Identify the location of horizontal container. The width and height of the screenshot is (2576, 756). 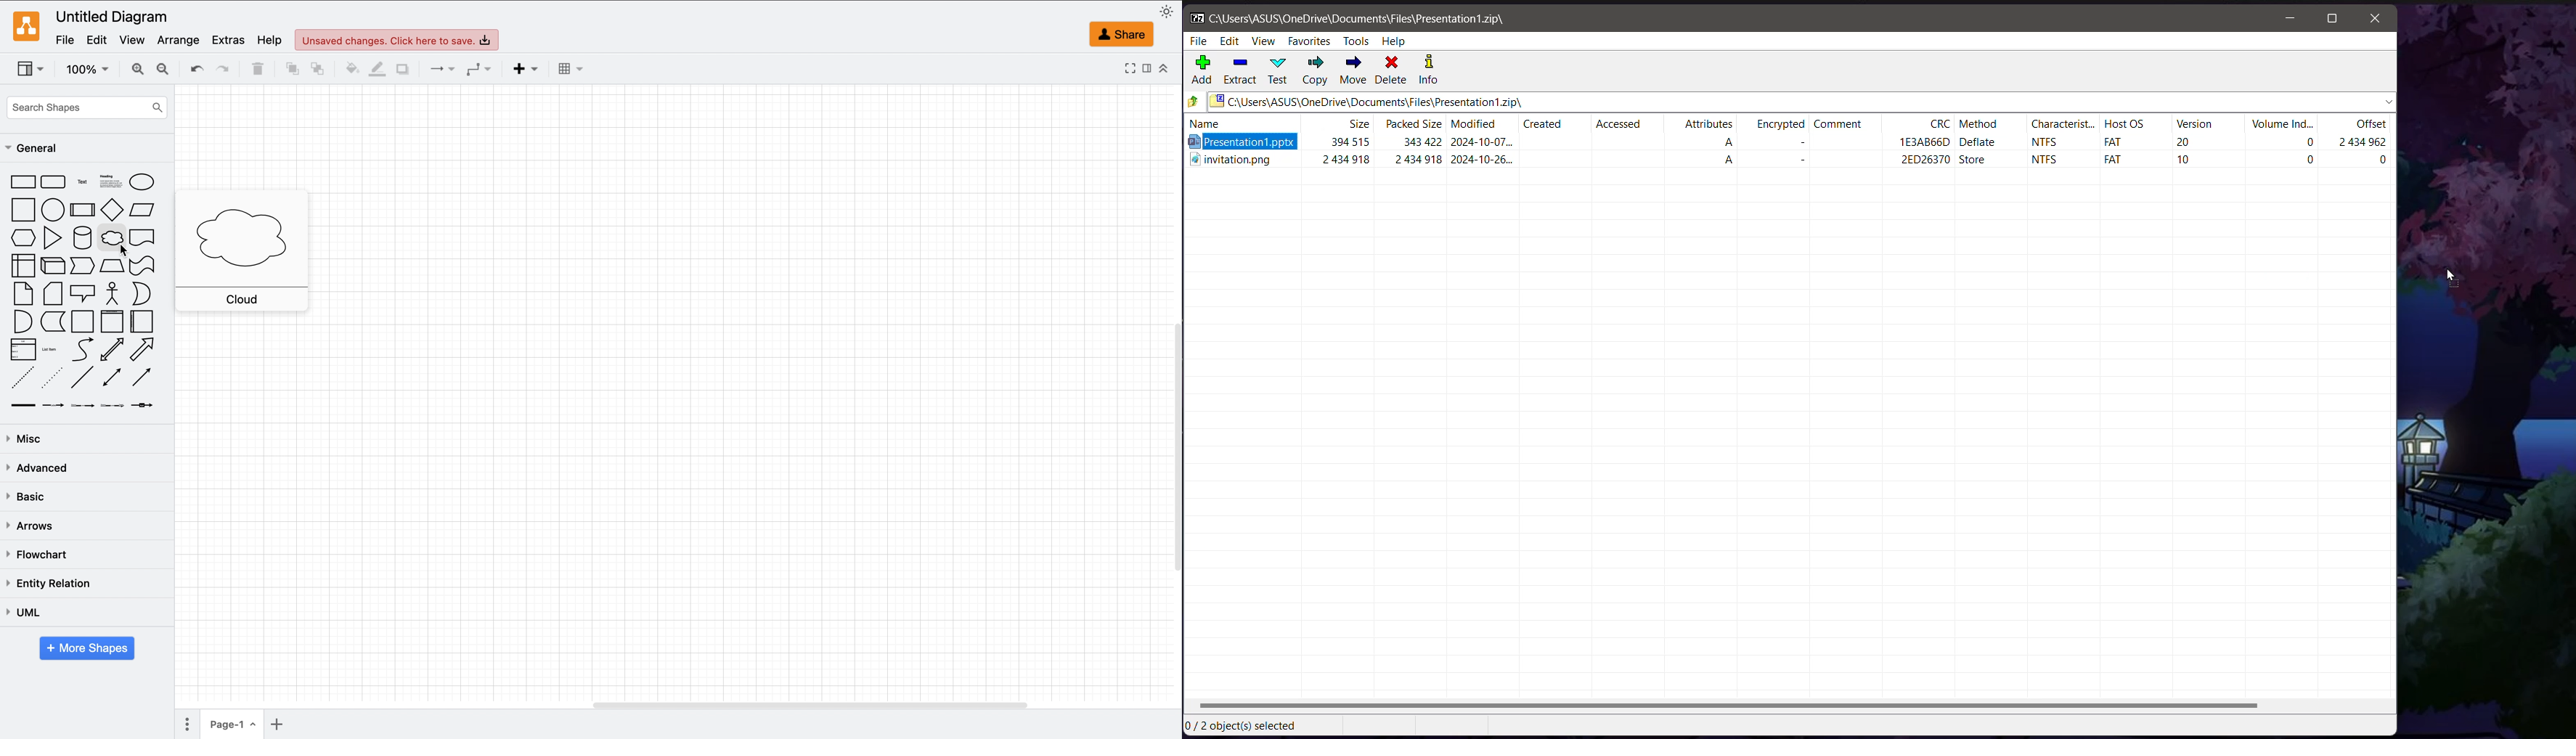
(142, 321).